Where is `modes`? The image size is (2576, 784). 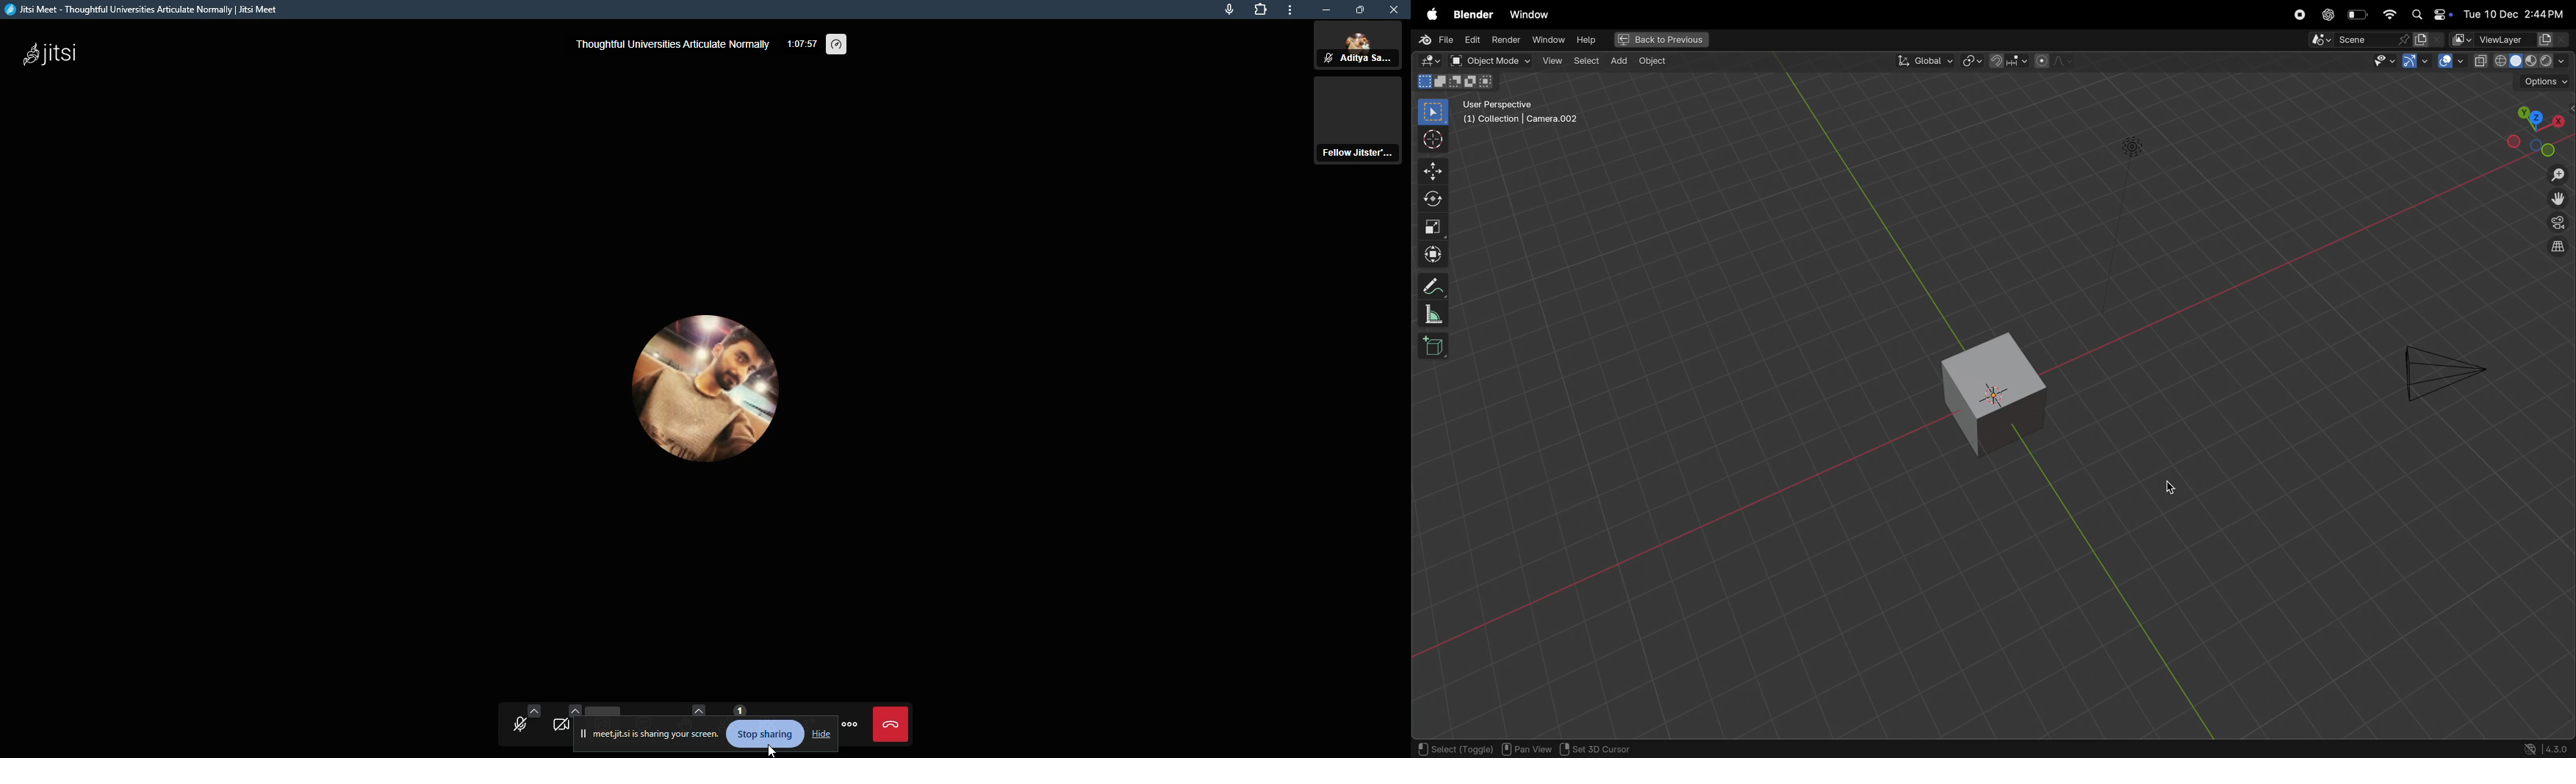
modes is located at coordinates (1458, 82).